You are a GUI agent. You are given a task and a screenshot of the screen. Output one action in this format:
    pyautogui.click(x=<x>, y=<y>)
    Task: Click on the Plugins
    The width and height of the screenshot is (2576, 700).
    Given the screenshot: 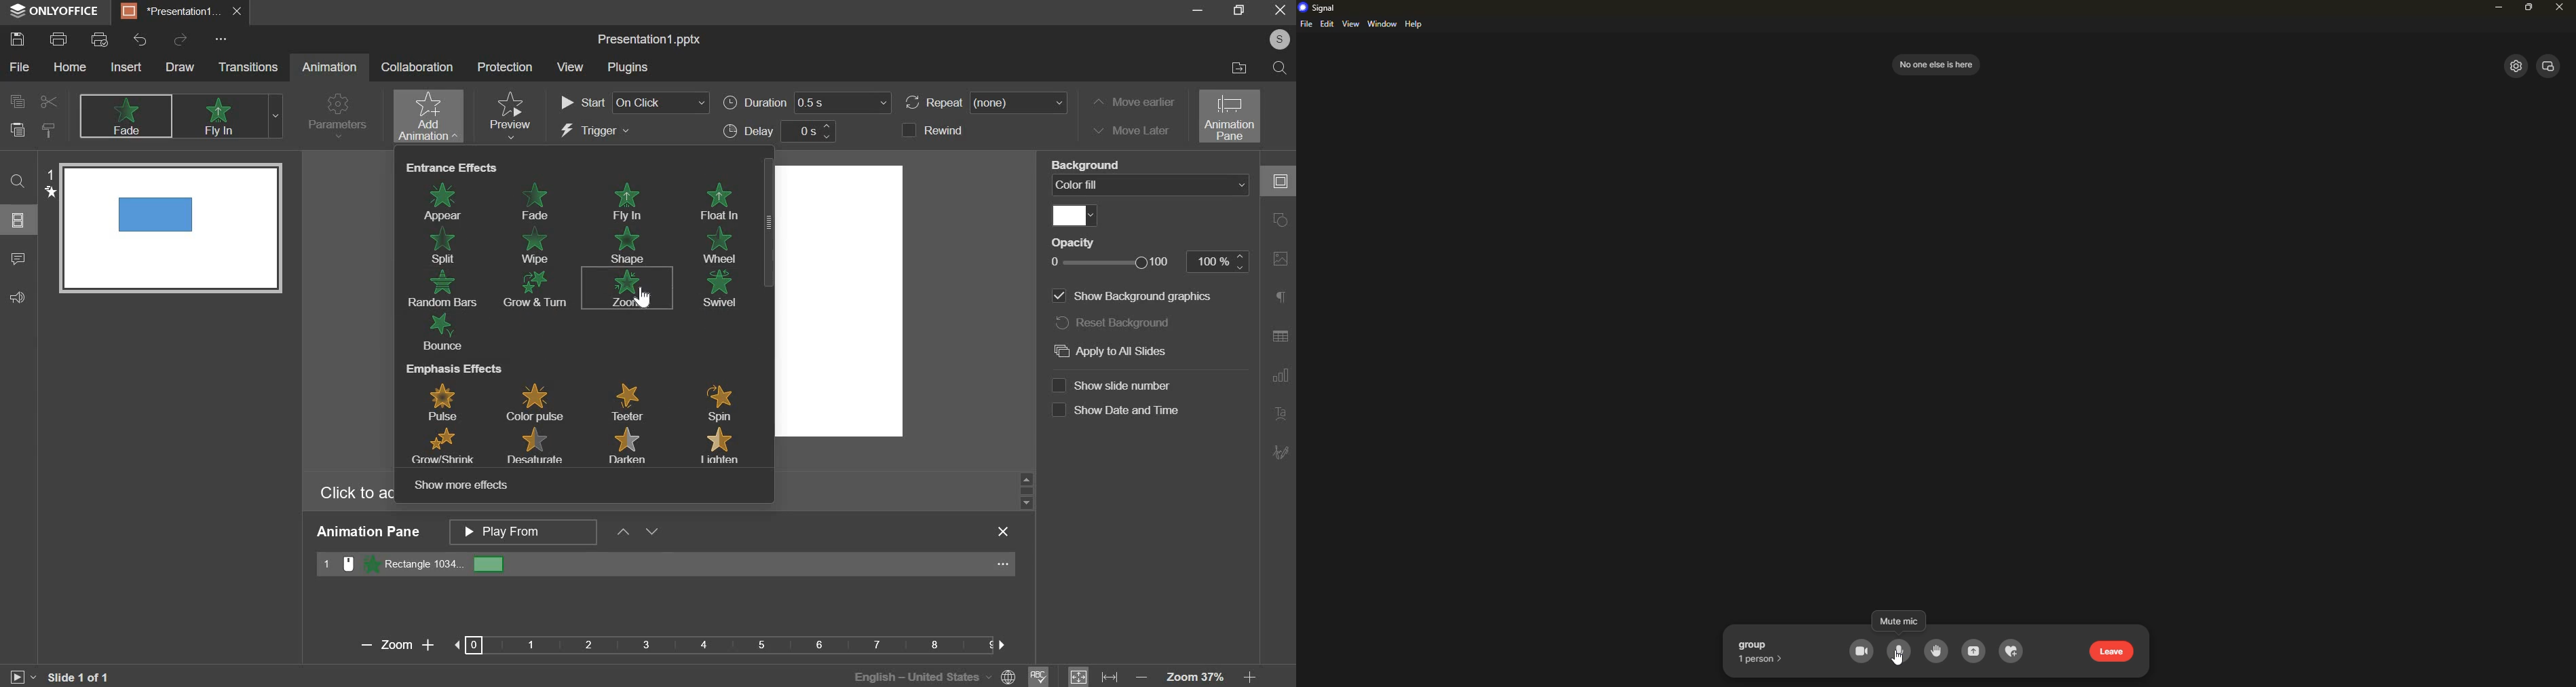 What is the action you would take?
    pyautogui.click(x=634, y=68)
    